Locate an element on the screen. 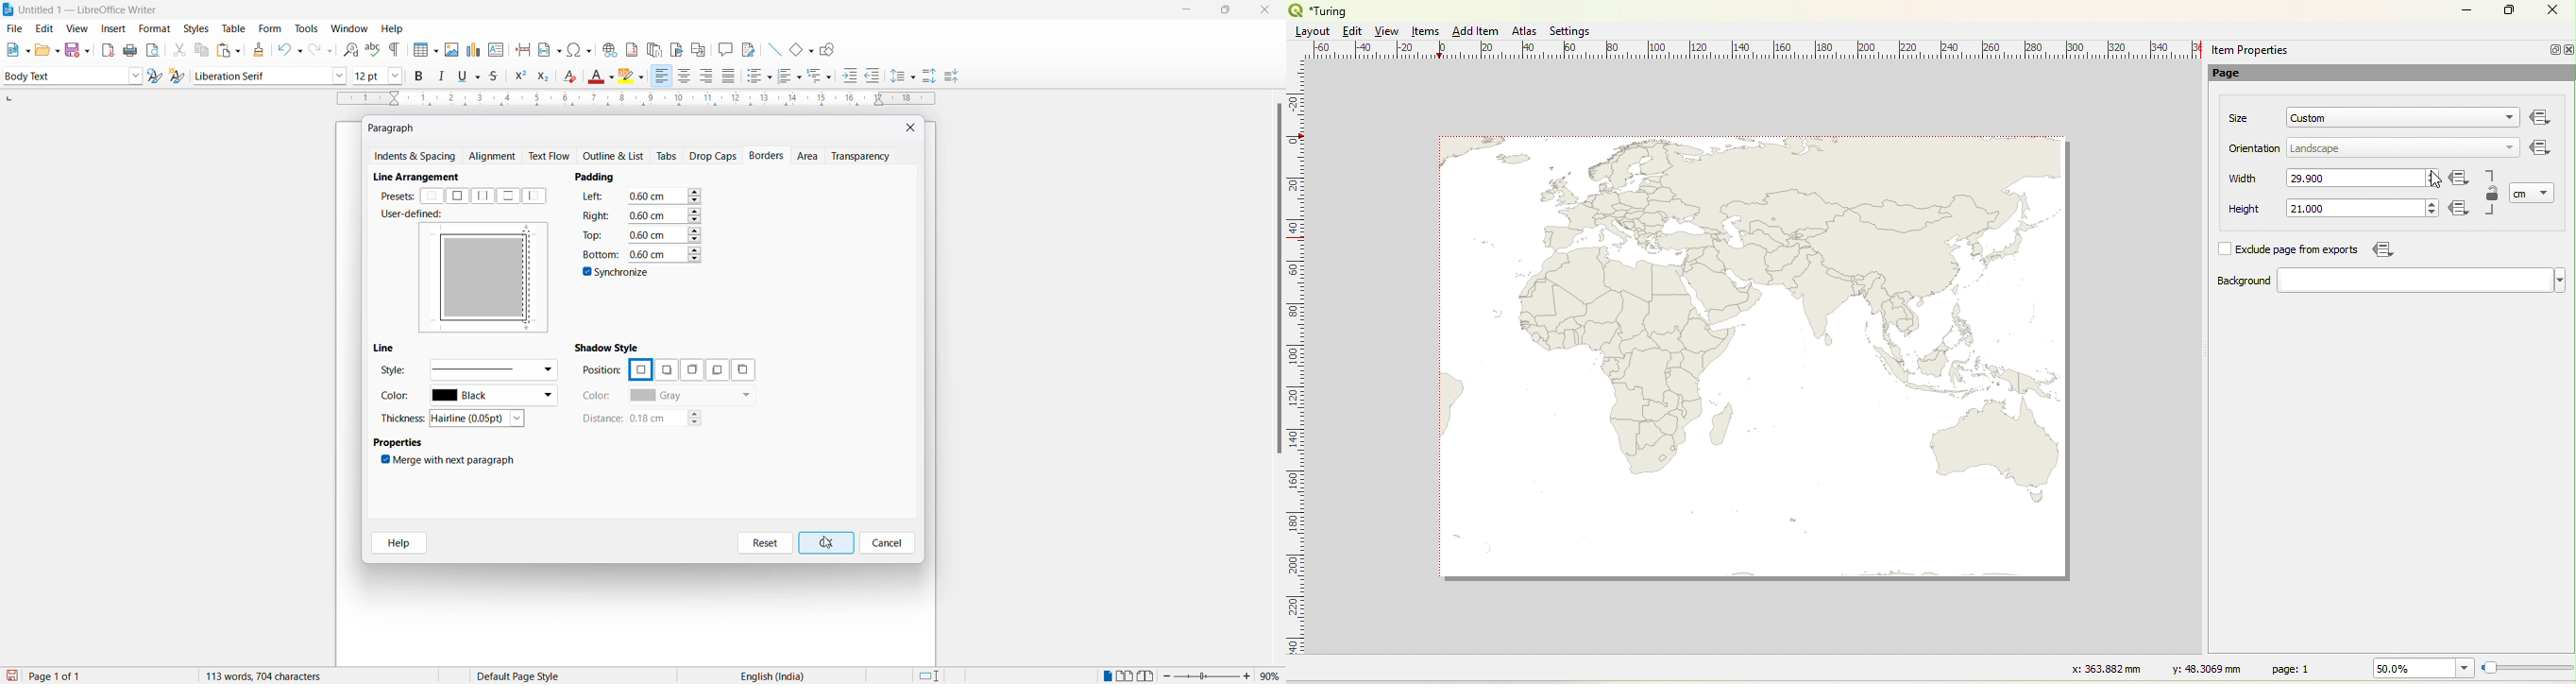 The width and height of the screenshot is (2576, 700). file title is located at coordinates (81, 9).